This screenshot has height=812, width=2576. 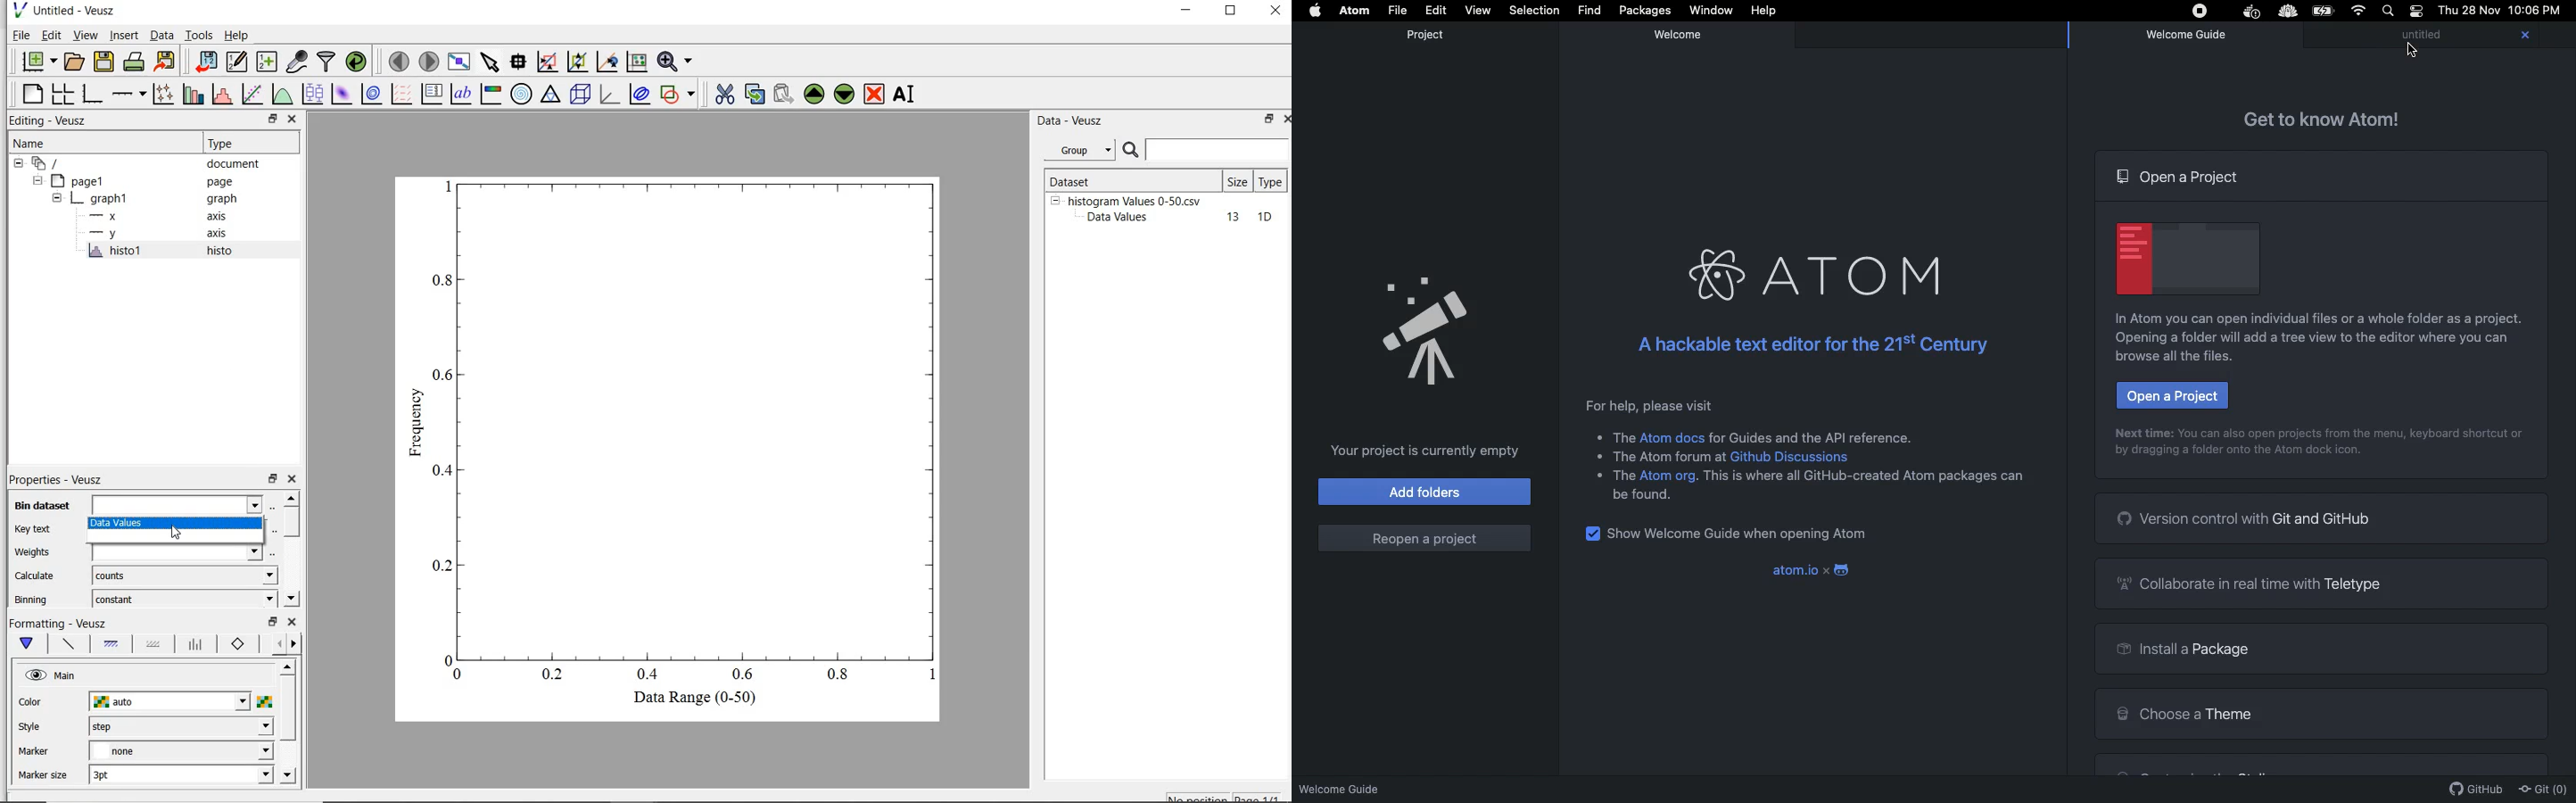 I want to click on View, so click(x=1475, y=9).